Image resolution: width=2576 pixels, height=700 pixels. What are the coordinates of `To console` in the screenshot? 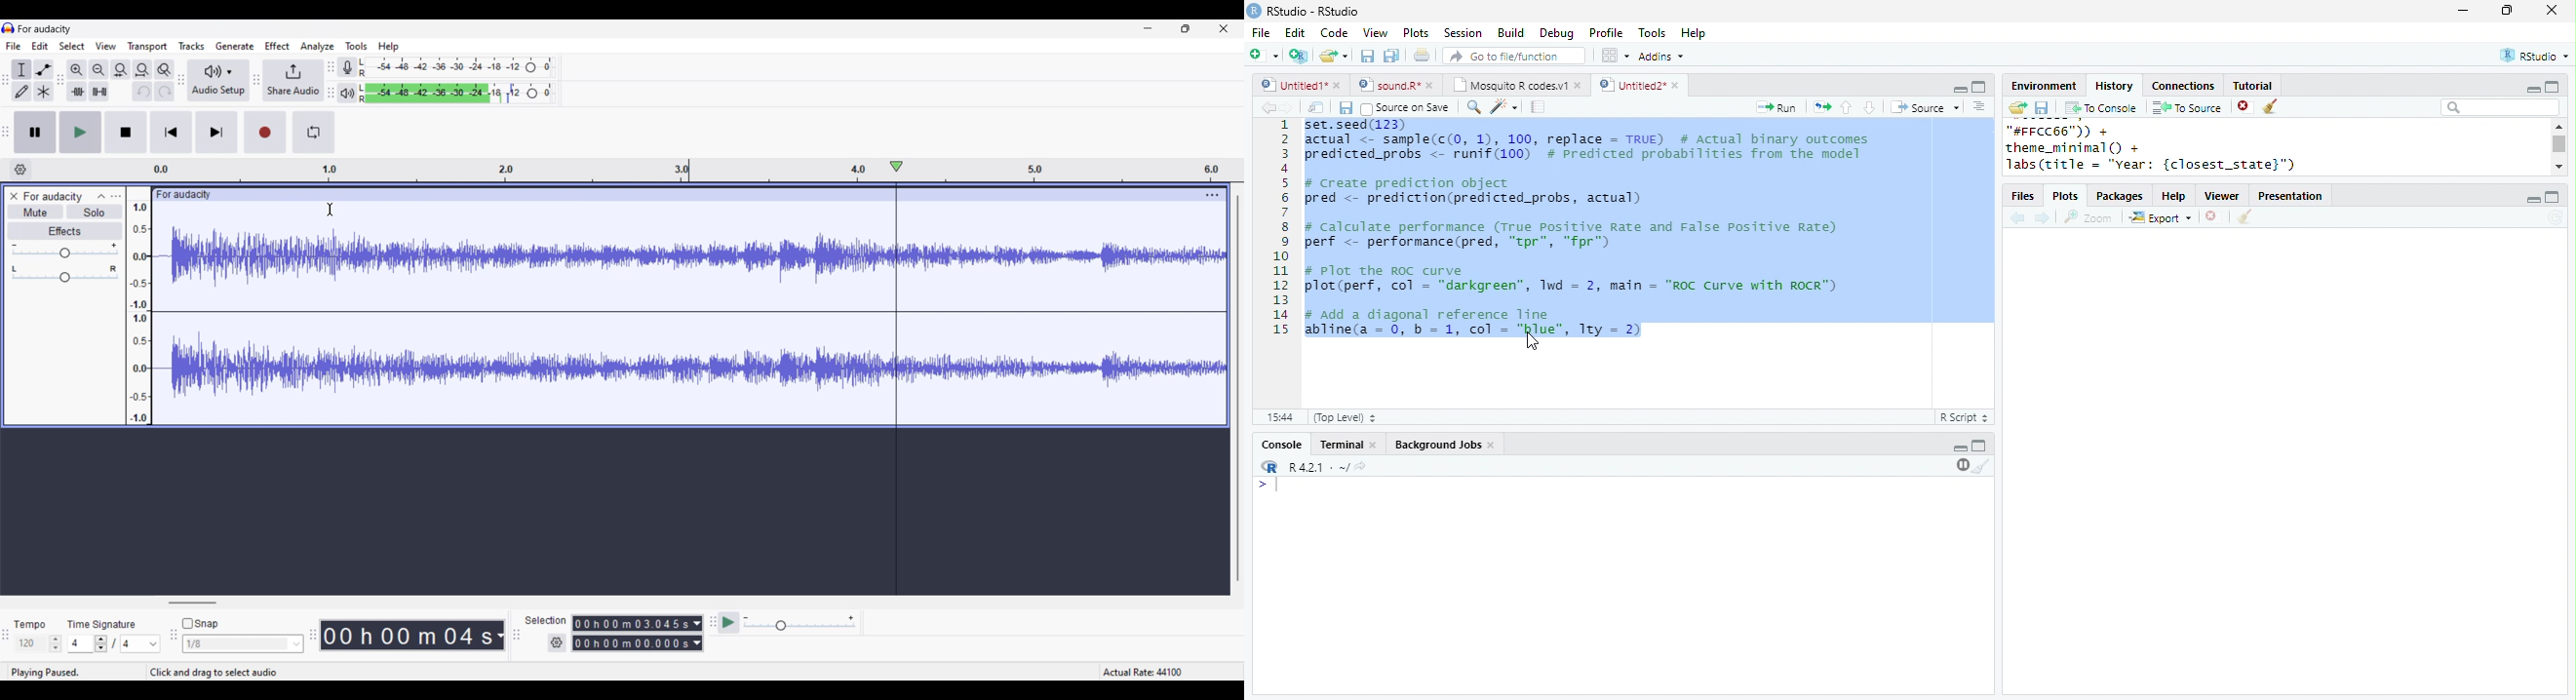 It's located at (2101, 108).